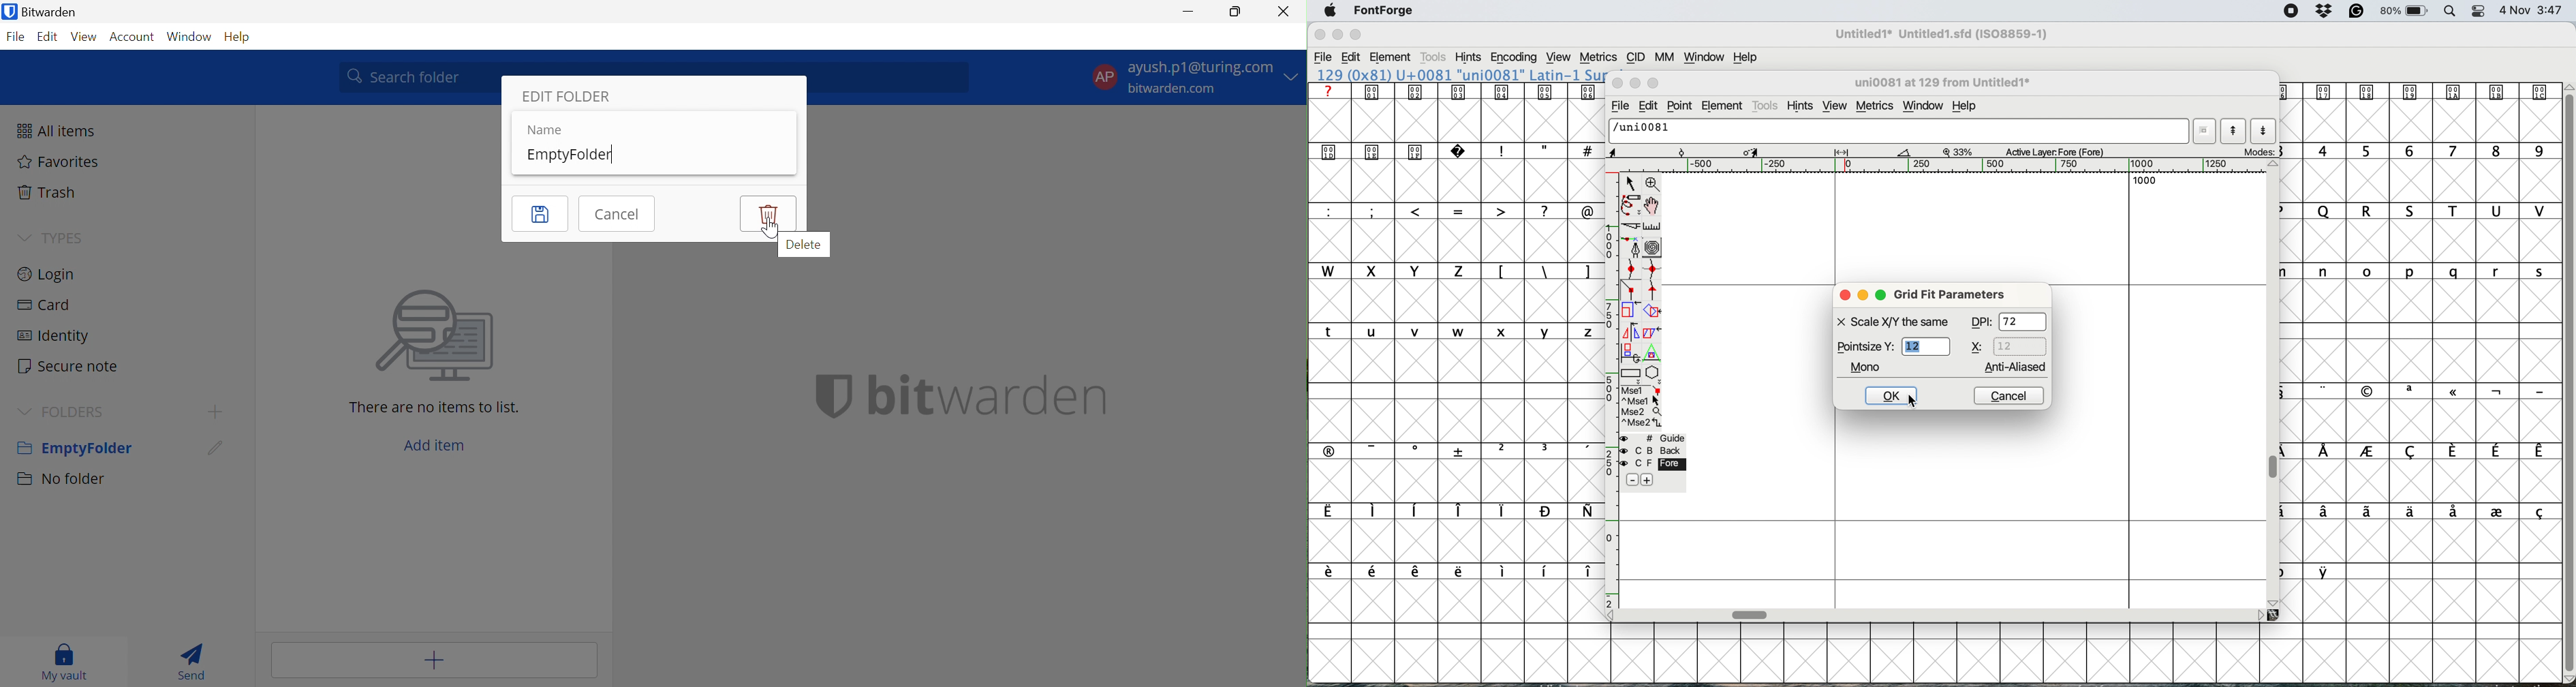 This screenshot has height=700, width=2576. Describe the element at coordinates (1618, 84) in the screenshot. I see `close` at that location.